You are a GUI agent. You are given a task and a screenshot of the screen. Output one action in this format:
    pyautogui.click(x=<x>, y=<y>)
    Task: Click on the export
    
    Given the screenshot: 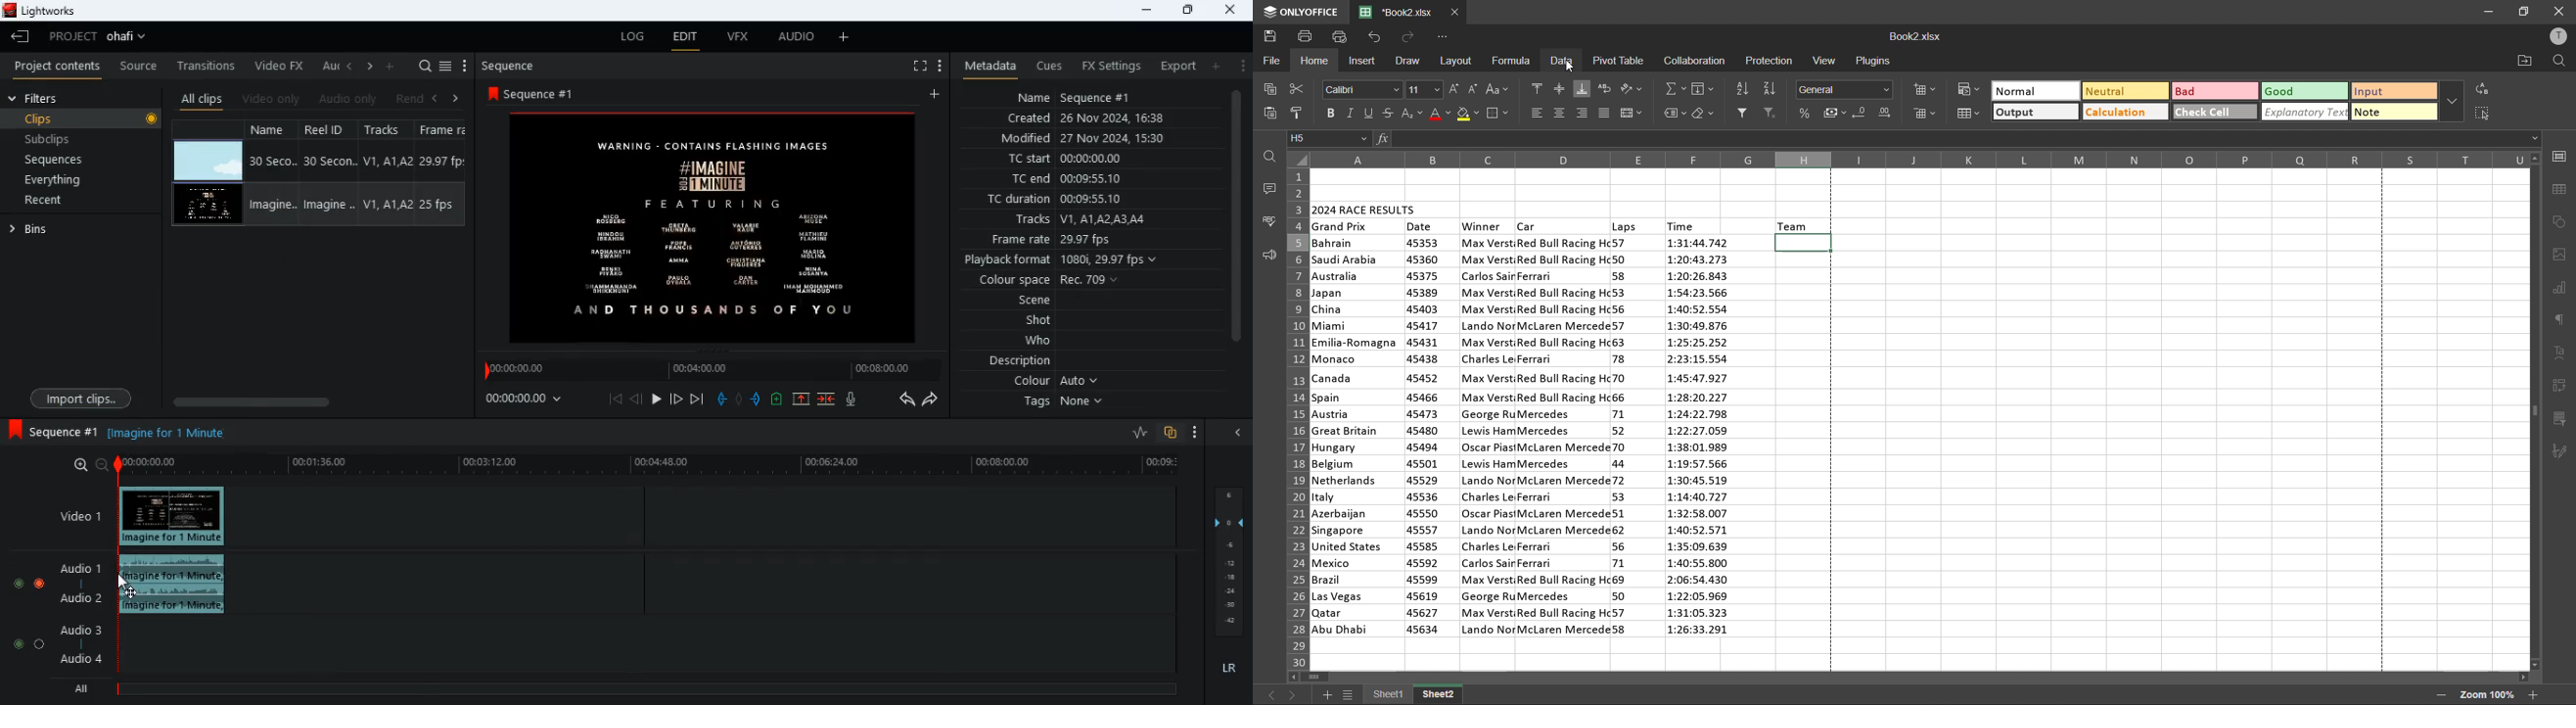 What is the action you would take?
    pyautogui.click(x=1173, y=67)
    